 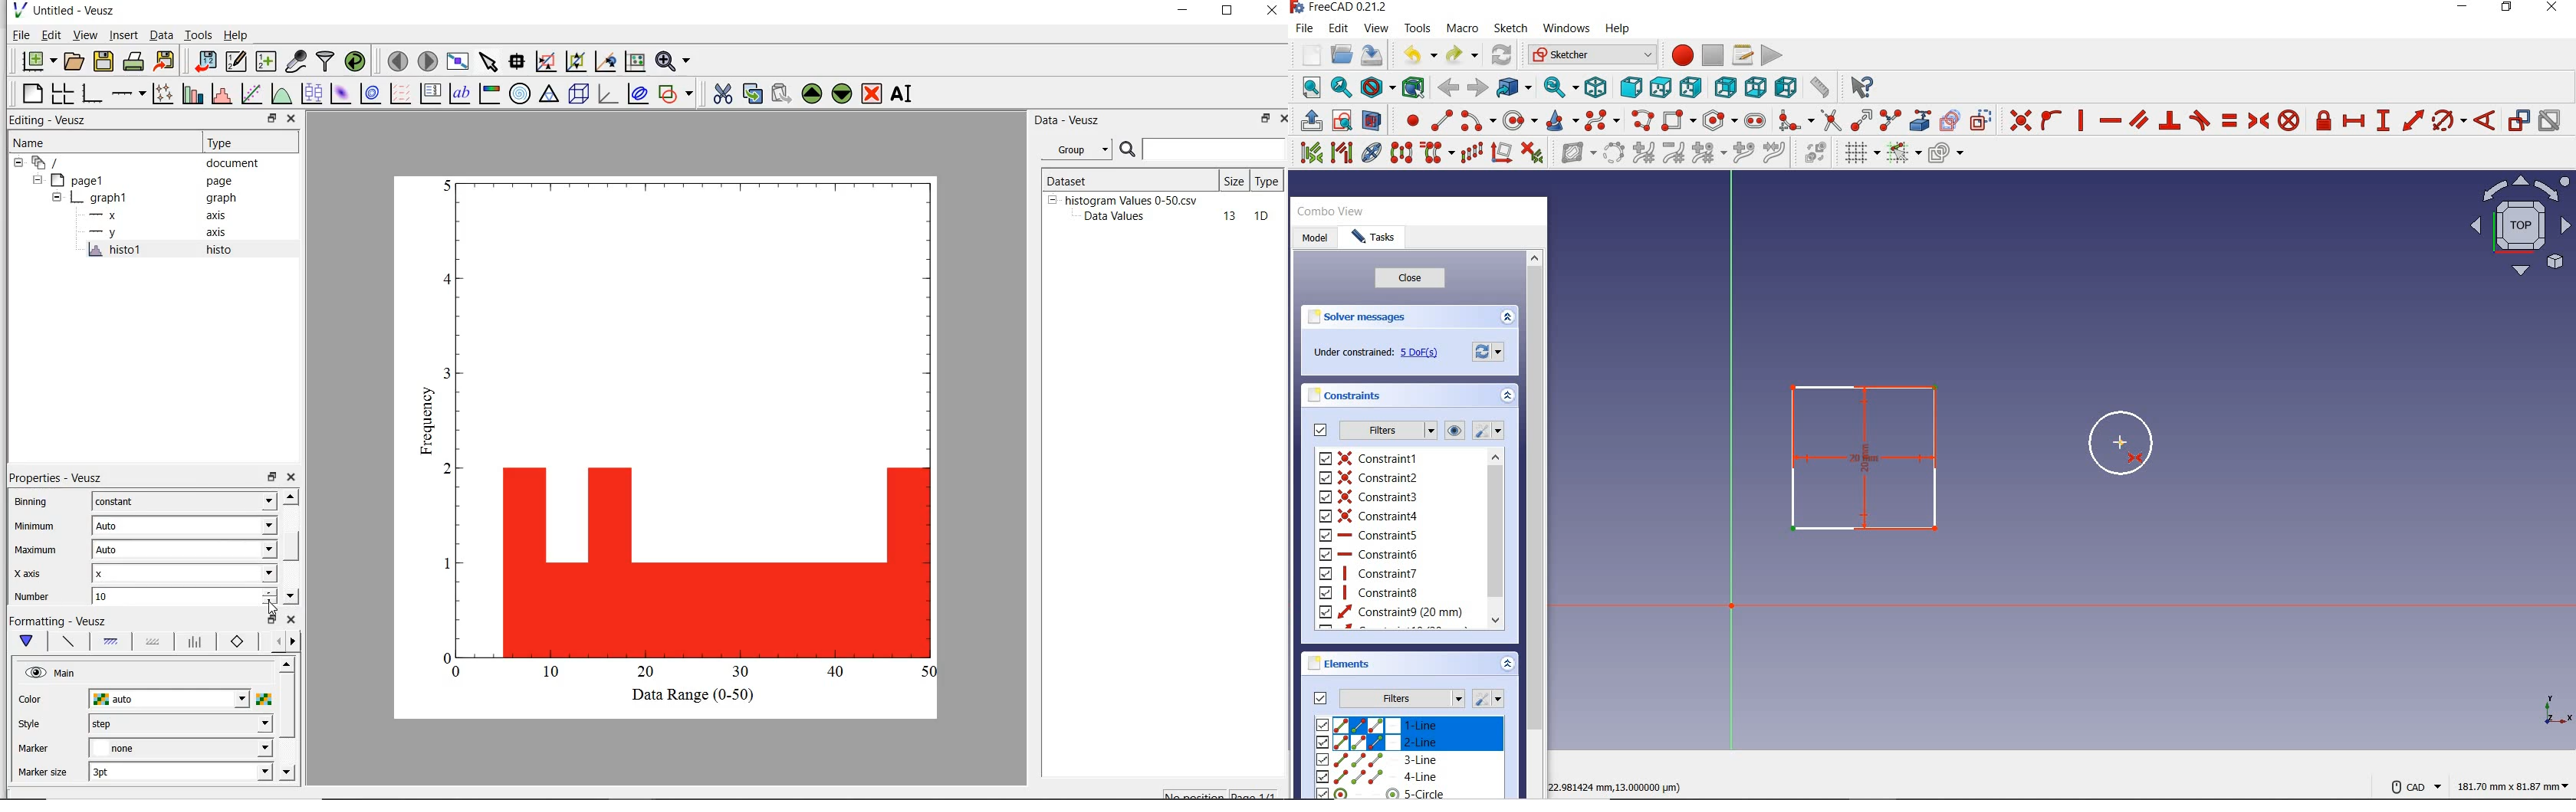 What do you see at coordinates (1724, 87) in the screenshot?
I see `rear` at bounding box center [1724, 87].